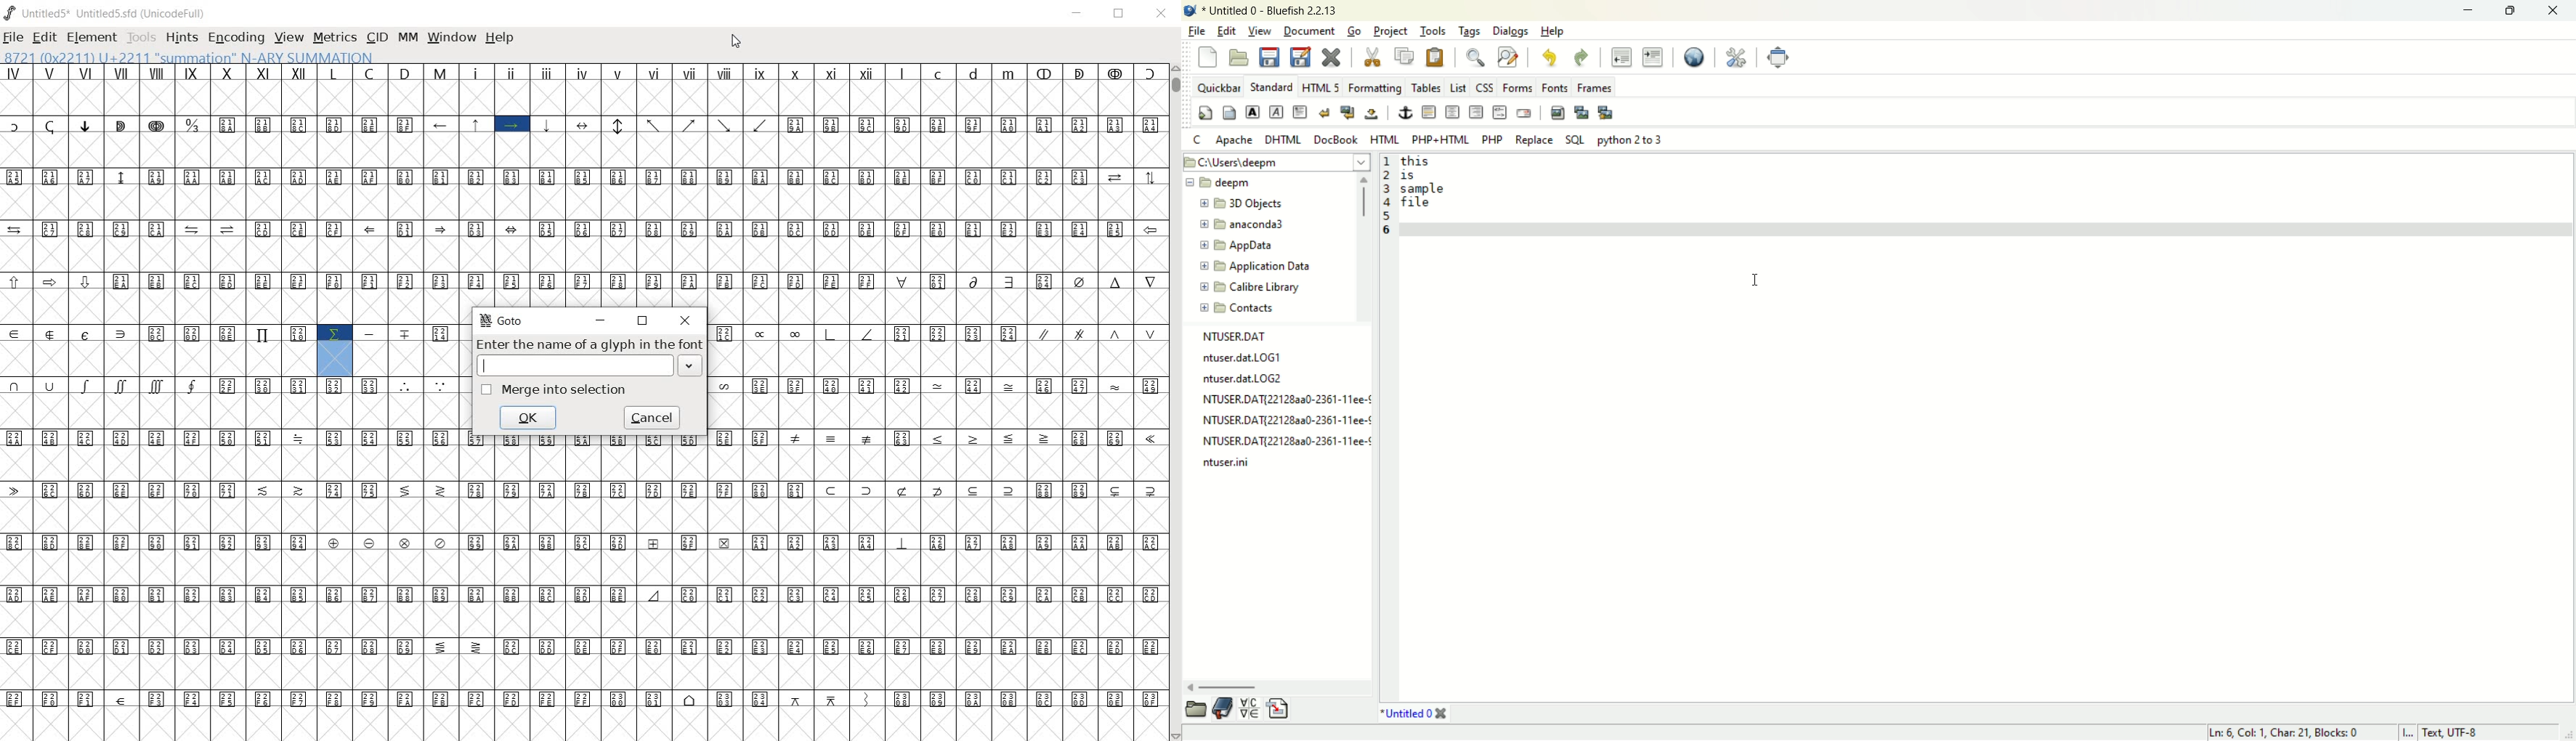  Describe the element at coordinates (1241, 57) in the screenshot. I see `open` at that location.